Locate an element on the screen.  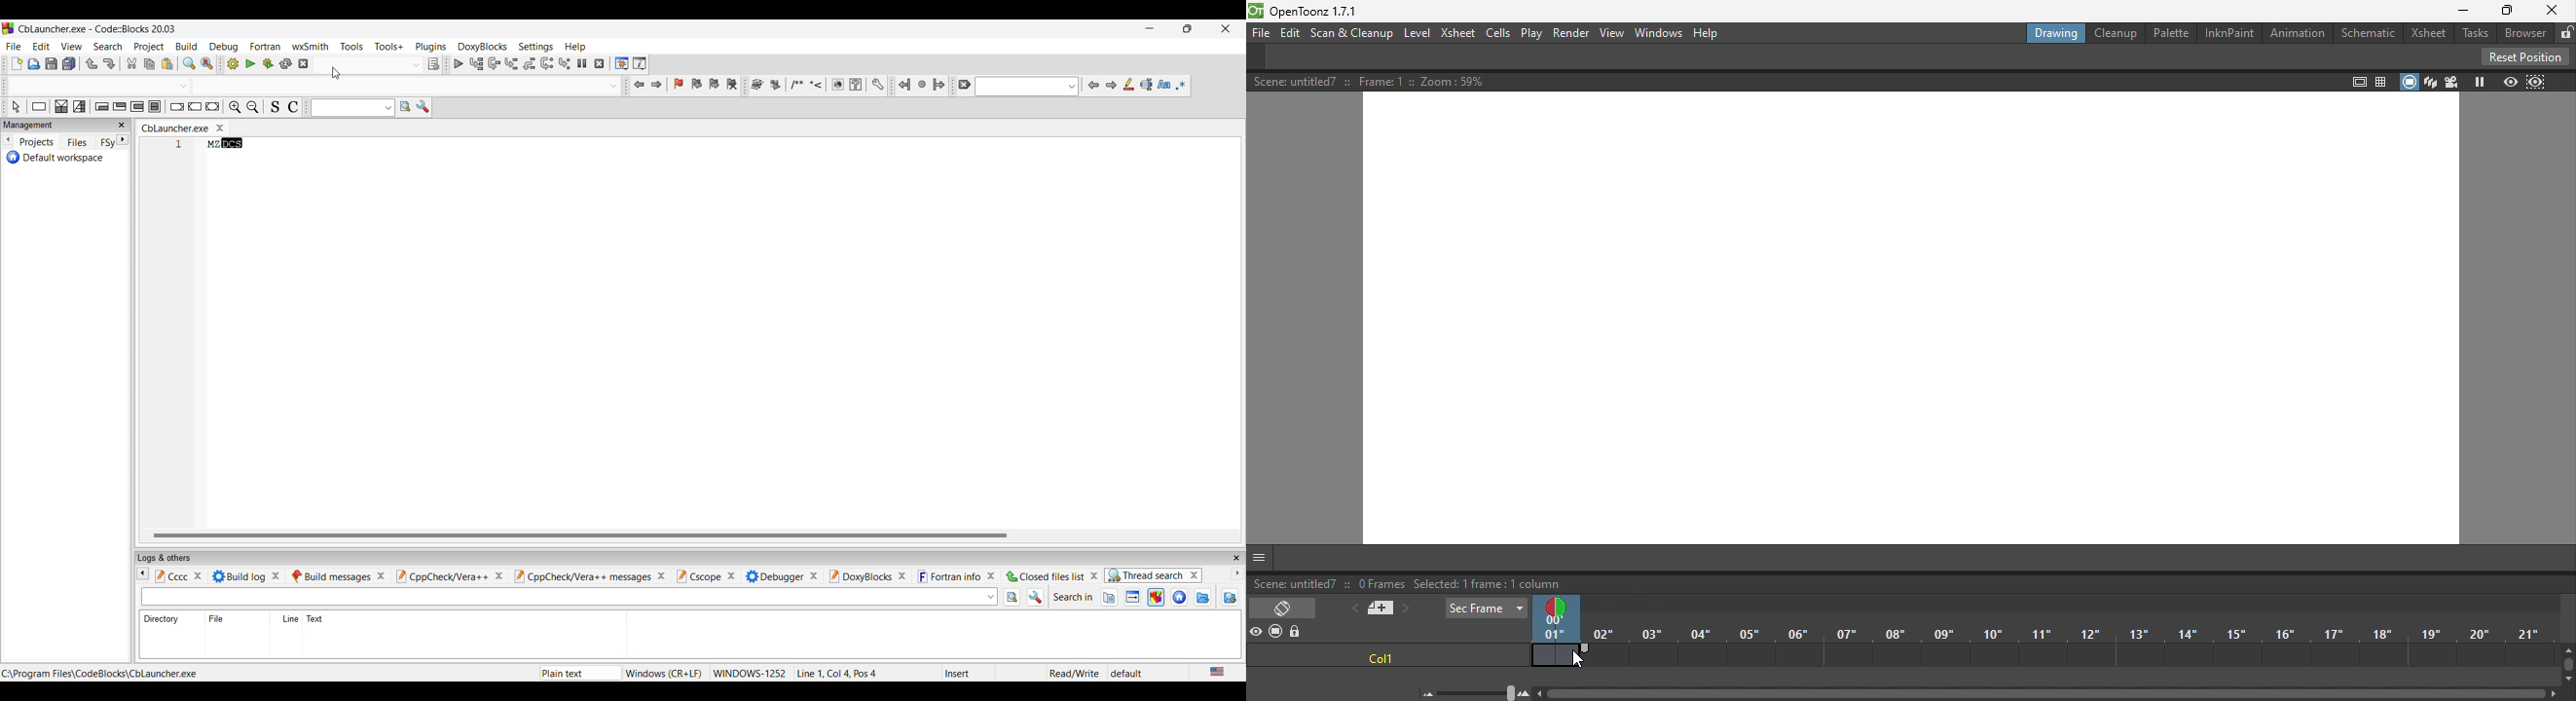
Read/Write default is located at coordinates (1099, 670).